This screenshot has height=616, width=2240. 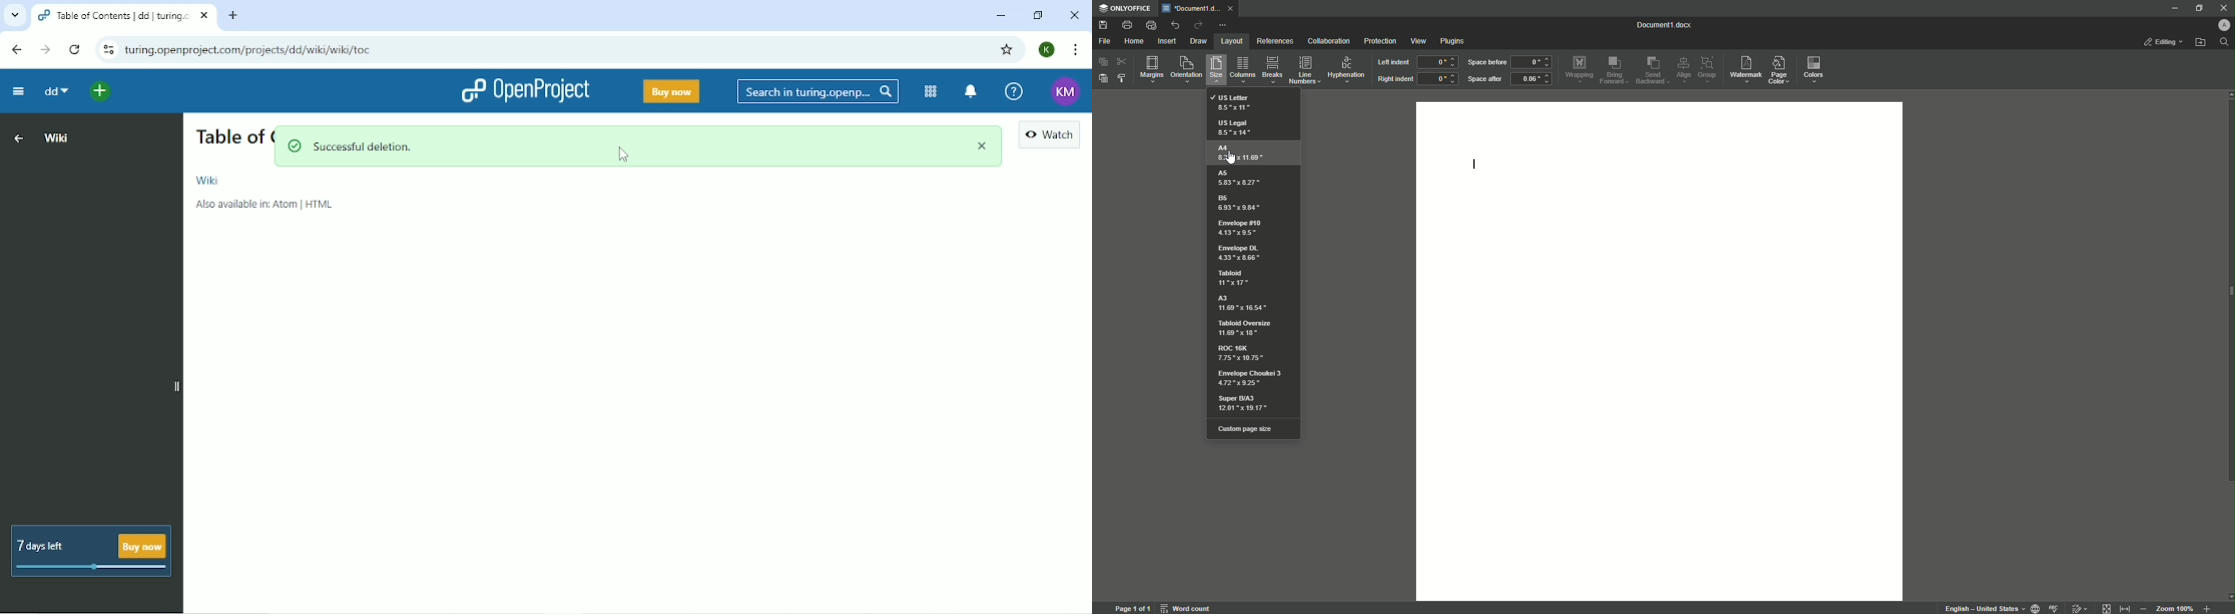 I want to click on Choose styles, so click(x=1123, y=79).